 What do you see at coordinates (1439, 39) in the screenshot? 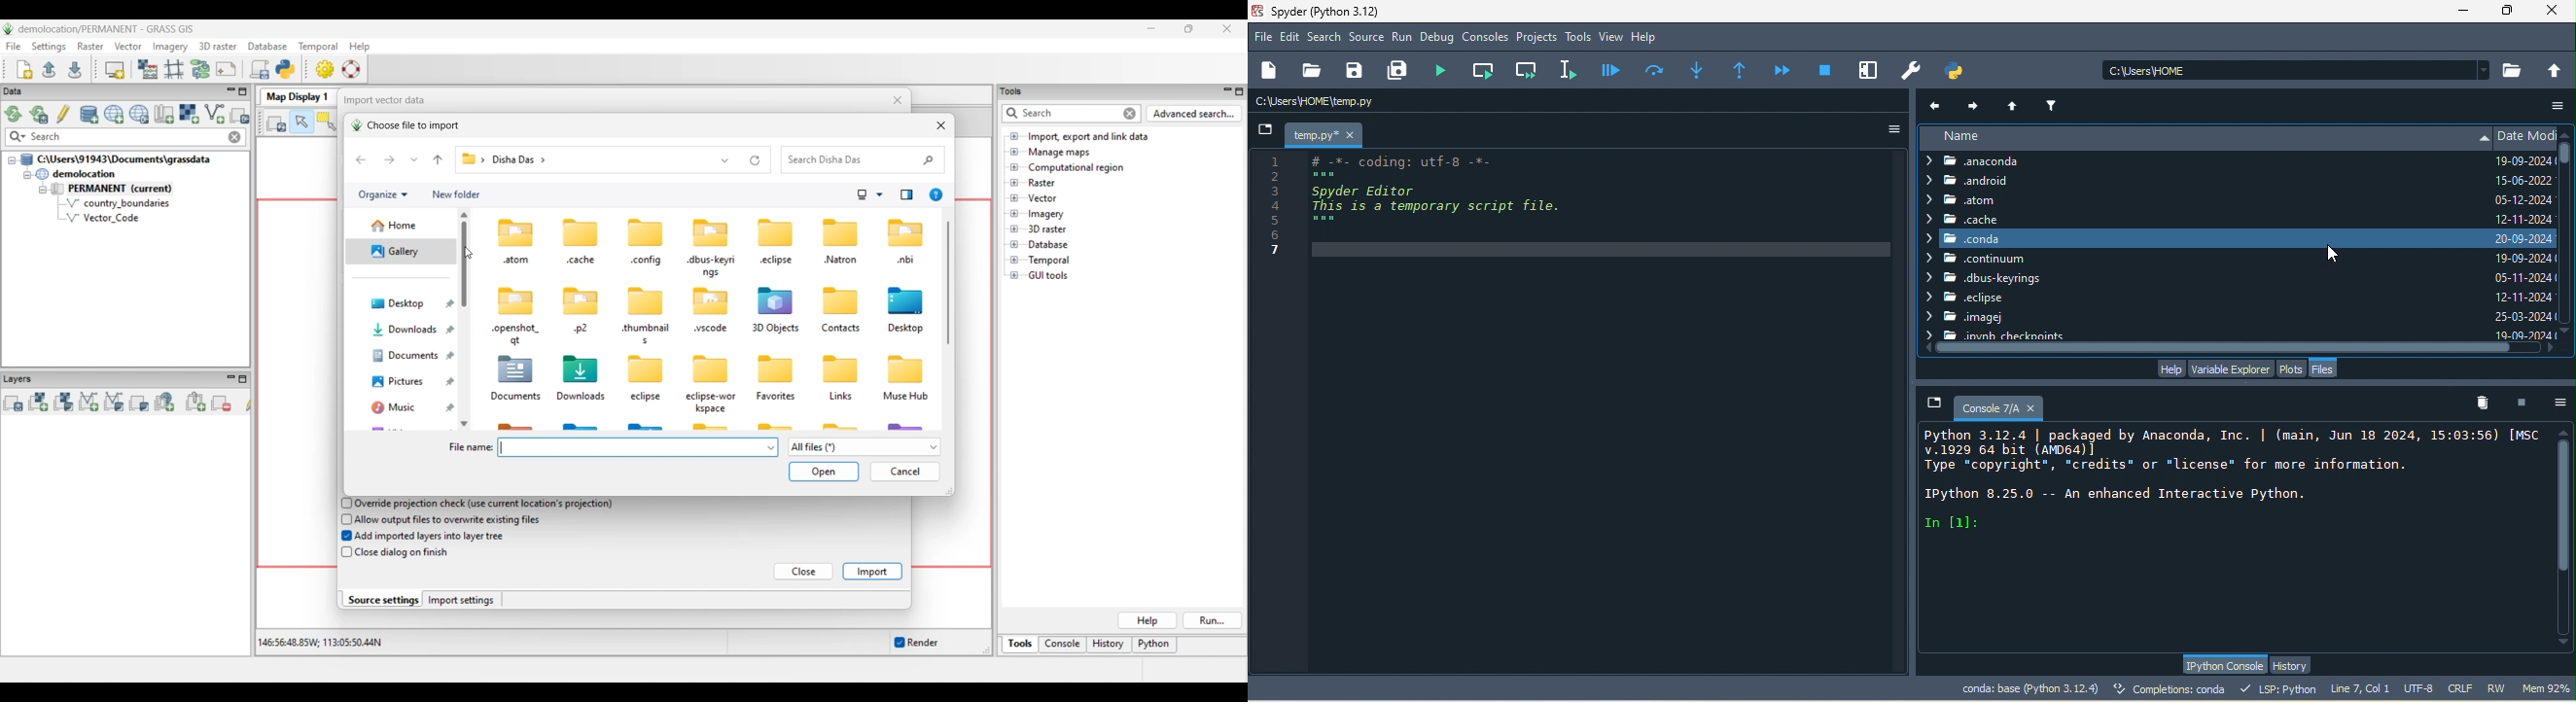
I see `debug` at bounding box center [1439, 39].